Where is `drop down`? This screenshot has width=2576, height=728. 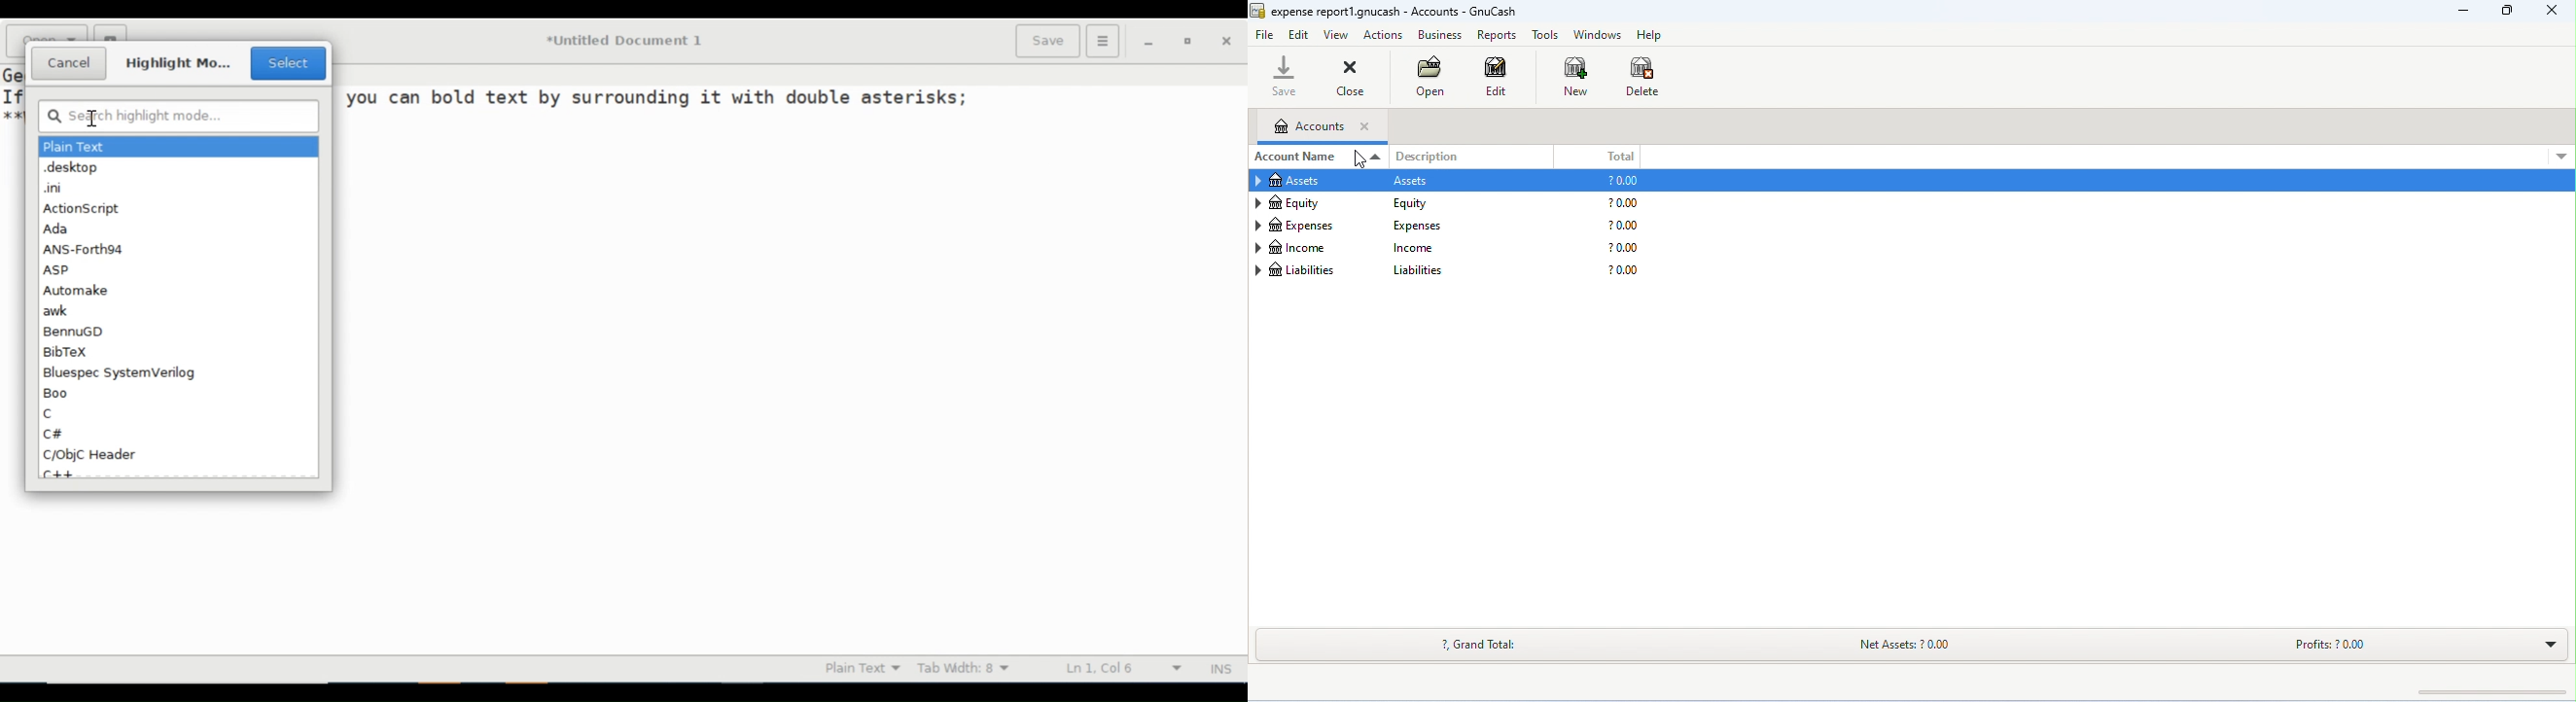
drop down is located at coordinates (2545, 646).